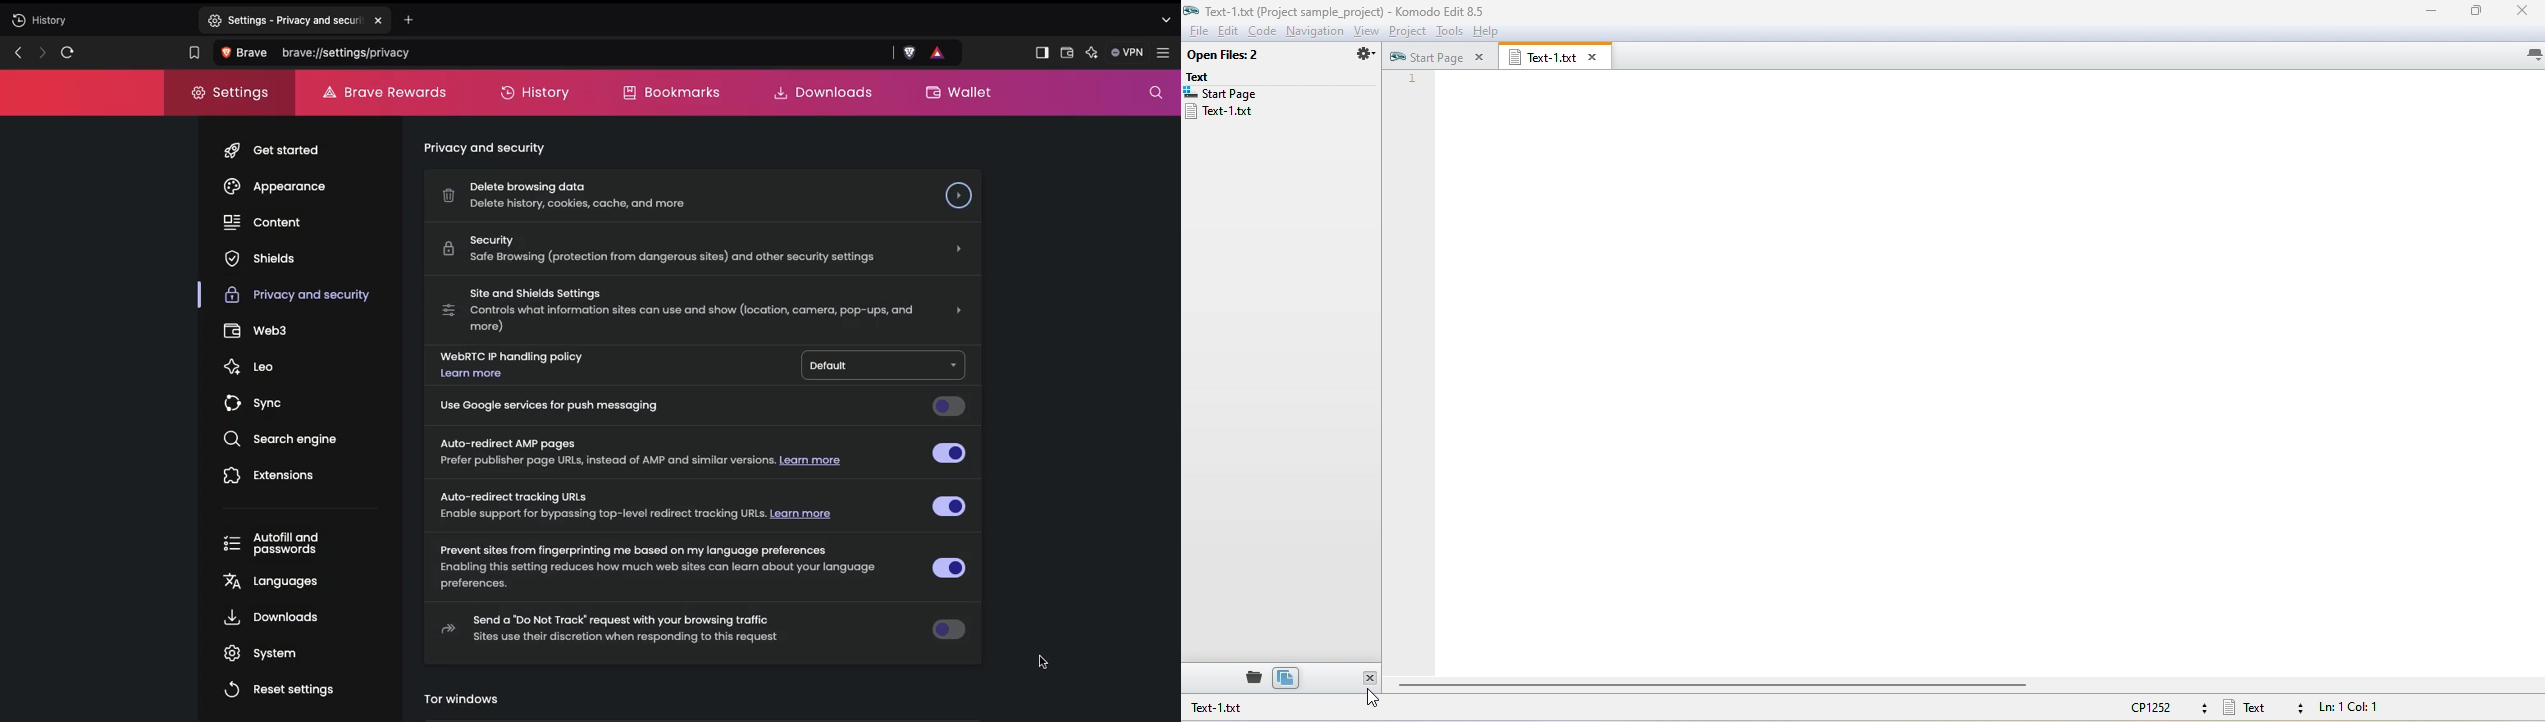 Image resolution: width=2548 pixels, height=728 pixels. I want to click on komodo title, so click(1450, 10).